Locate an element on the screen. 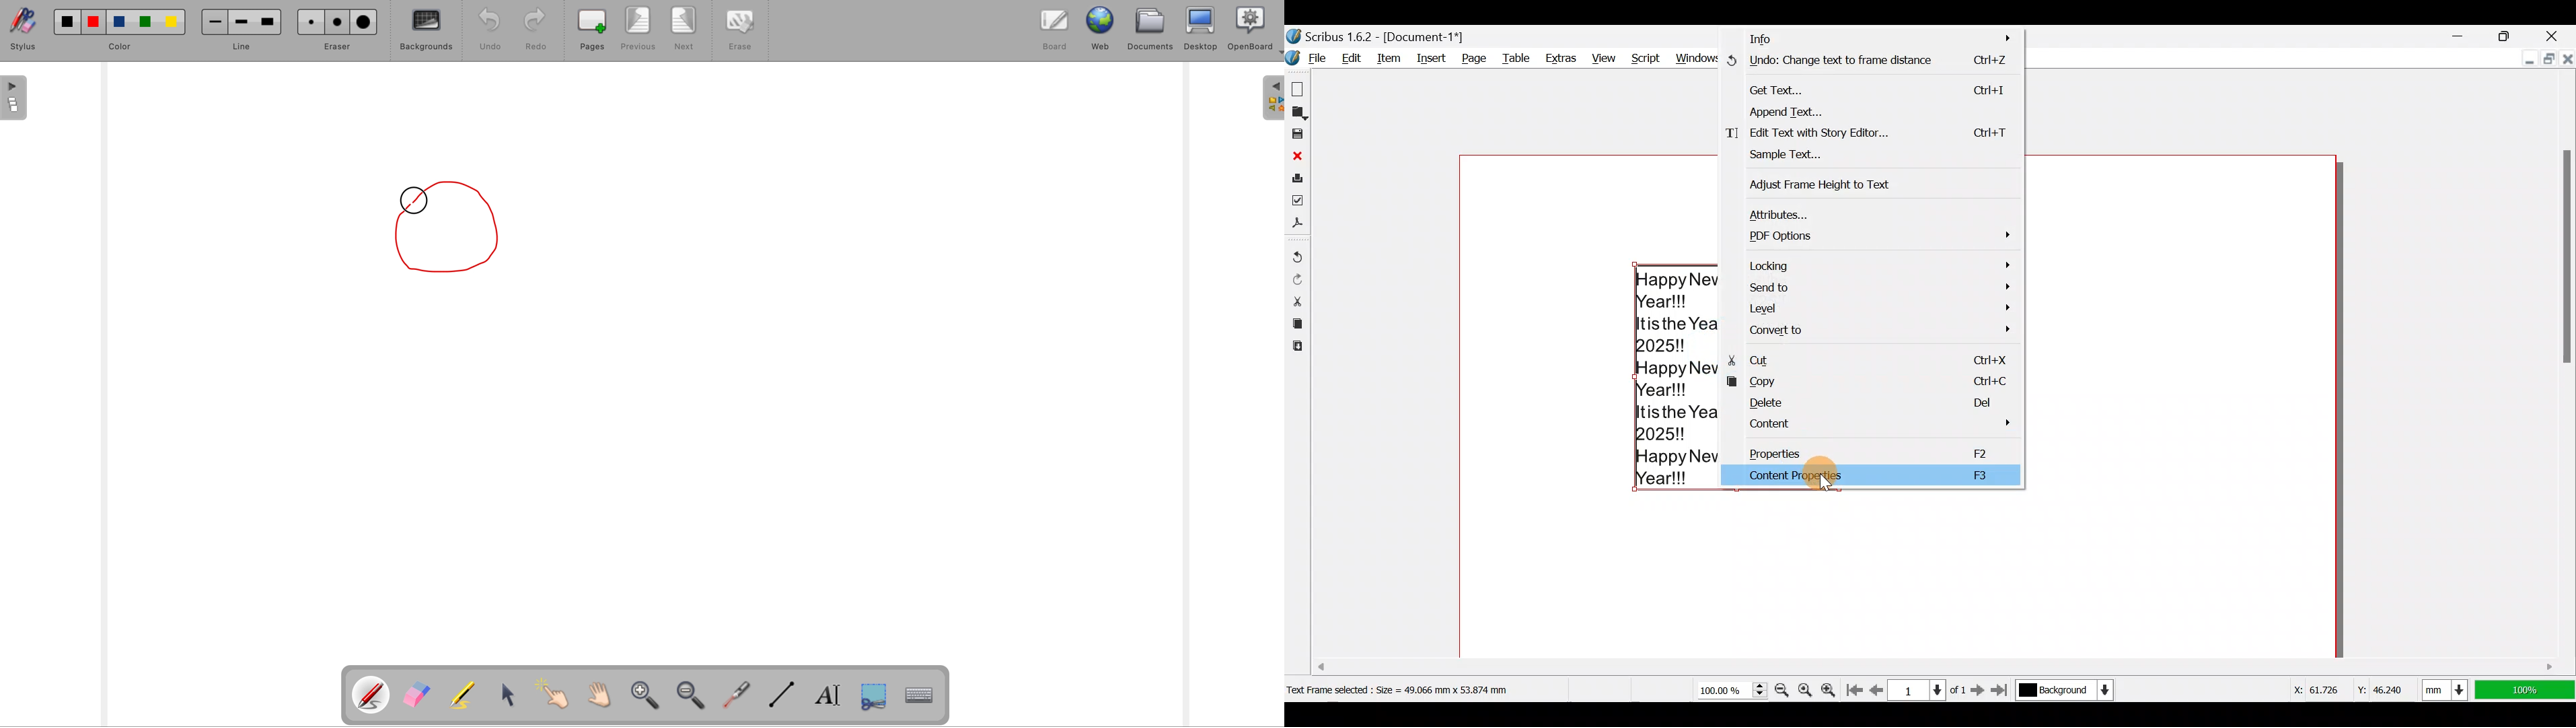  Send to is located at coordinates (1877, 287).